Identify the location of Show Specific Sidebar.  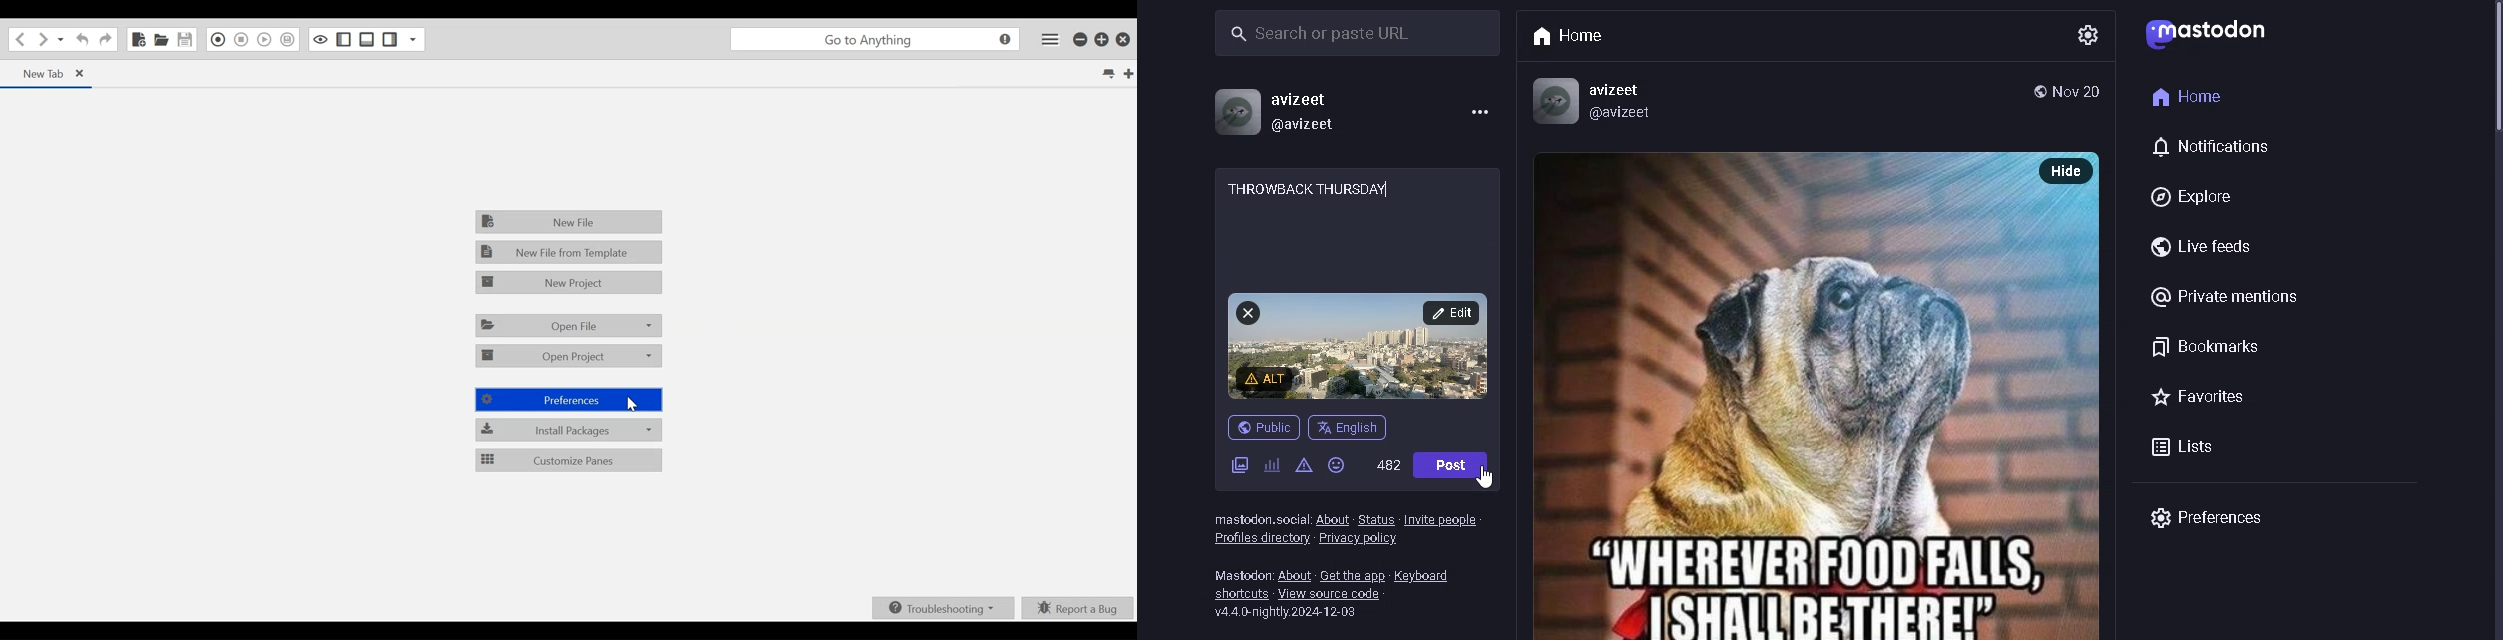
(412, 40).